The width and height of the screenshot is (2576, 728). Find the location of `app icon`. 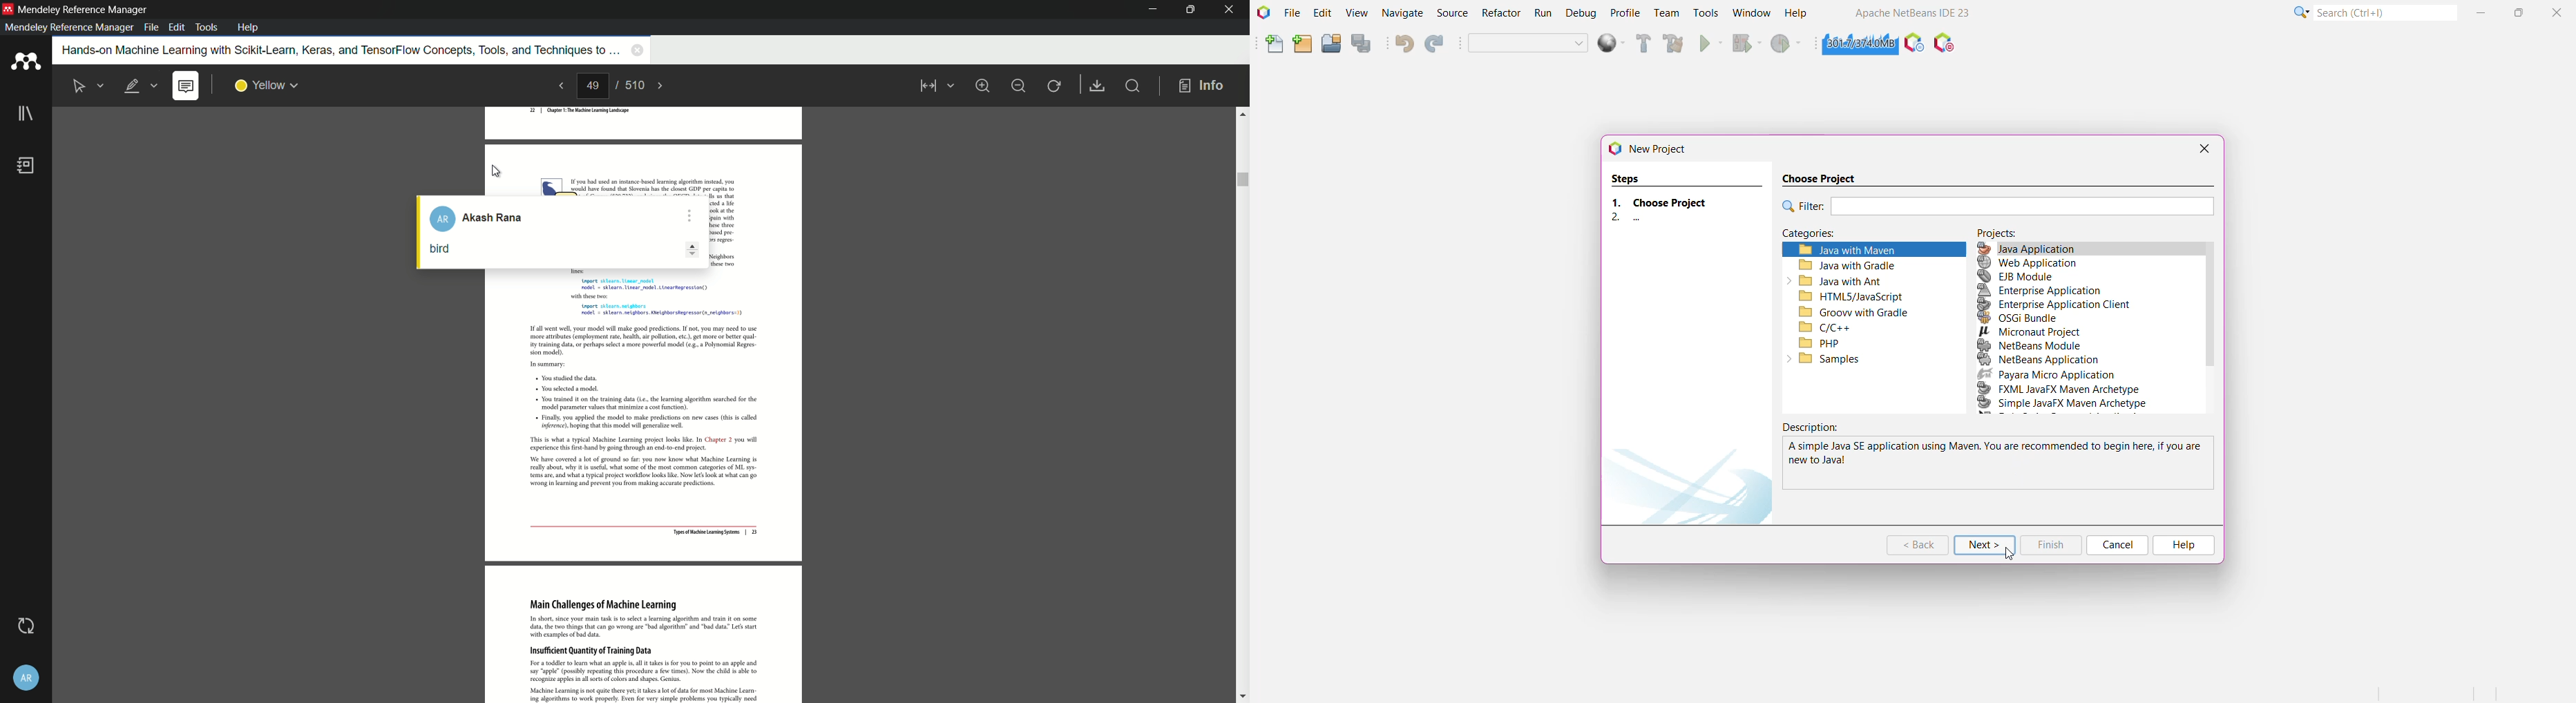

app icon is located at coordinates (8, 9).